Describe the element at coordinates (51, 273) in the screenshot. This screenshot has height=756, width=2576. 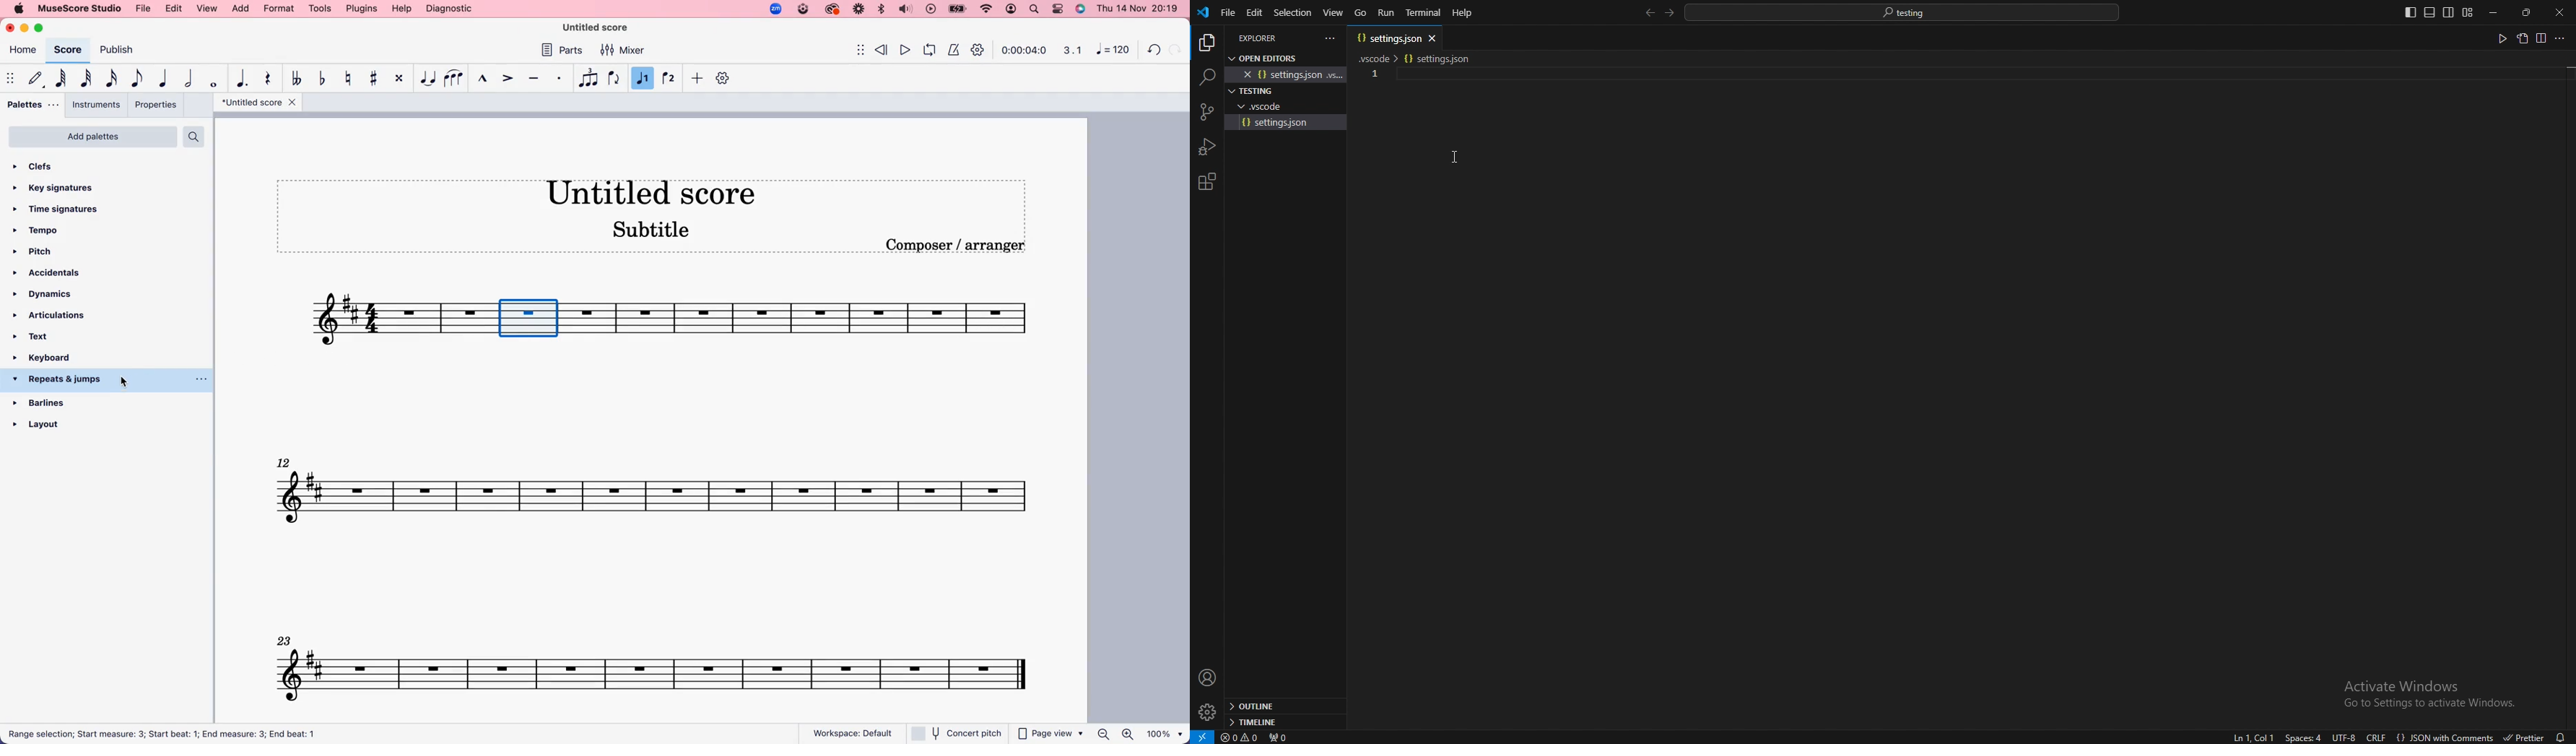
I see `accidentals` at that location.